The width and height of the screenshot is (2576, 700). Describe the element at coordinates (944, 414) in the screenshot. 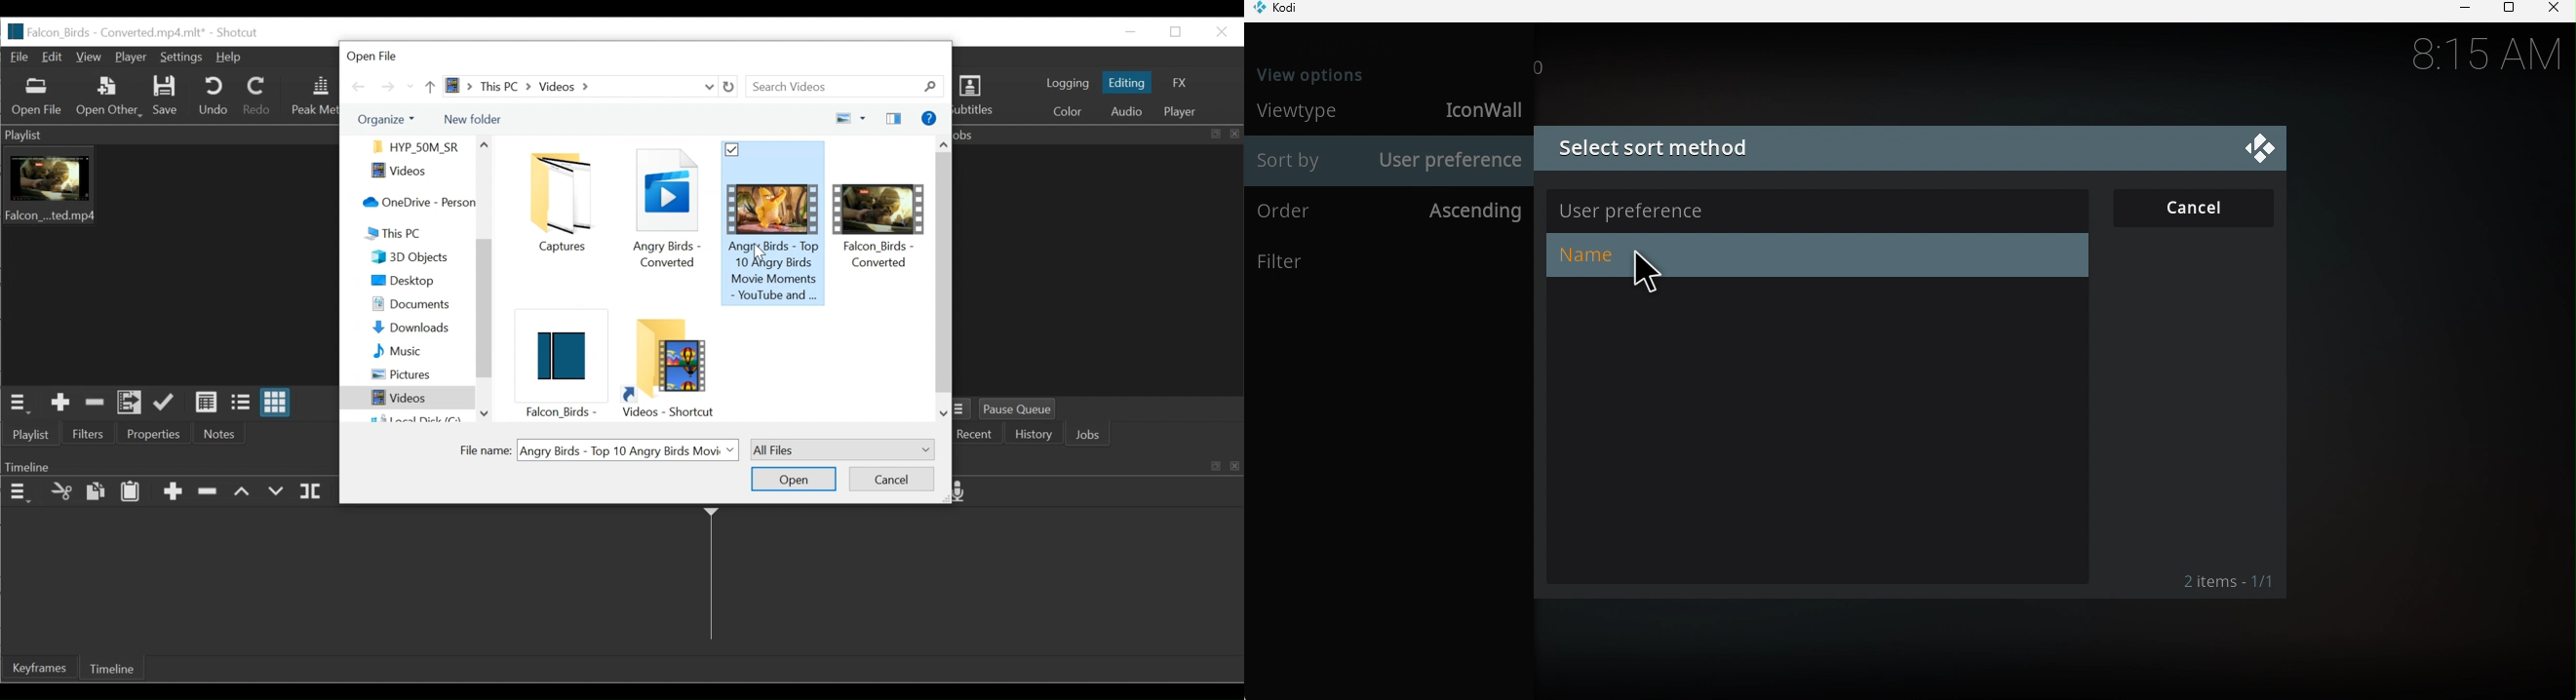

I see `Scroll down` at that location.